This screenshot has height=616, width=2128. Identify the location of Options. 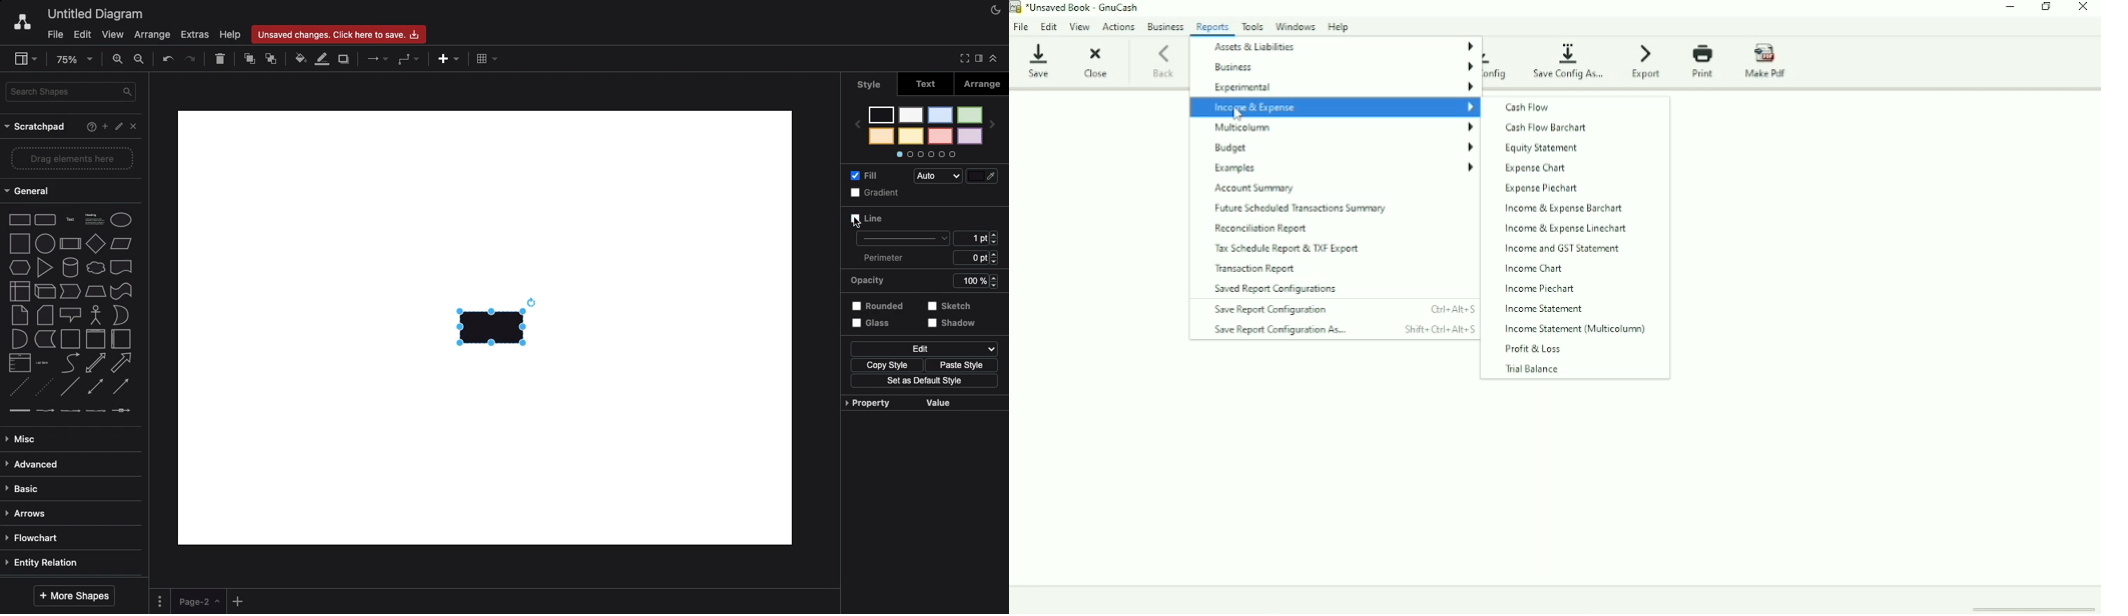
(926, 154).